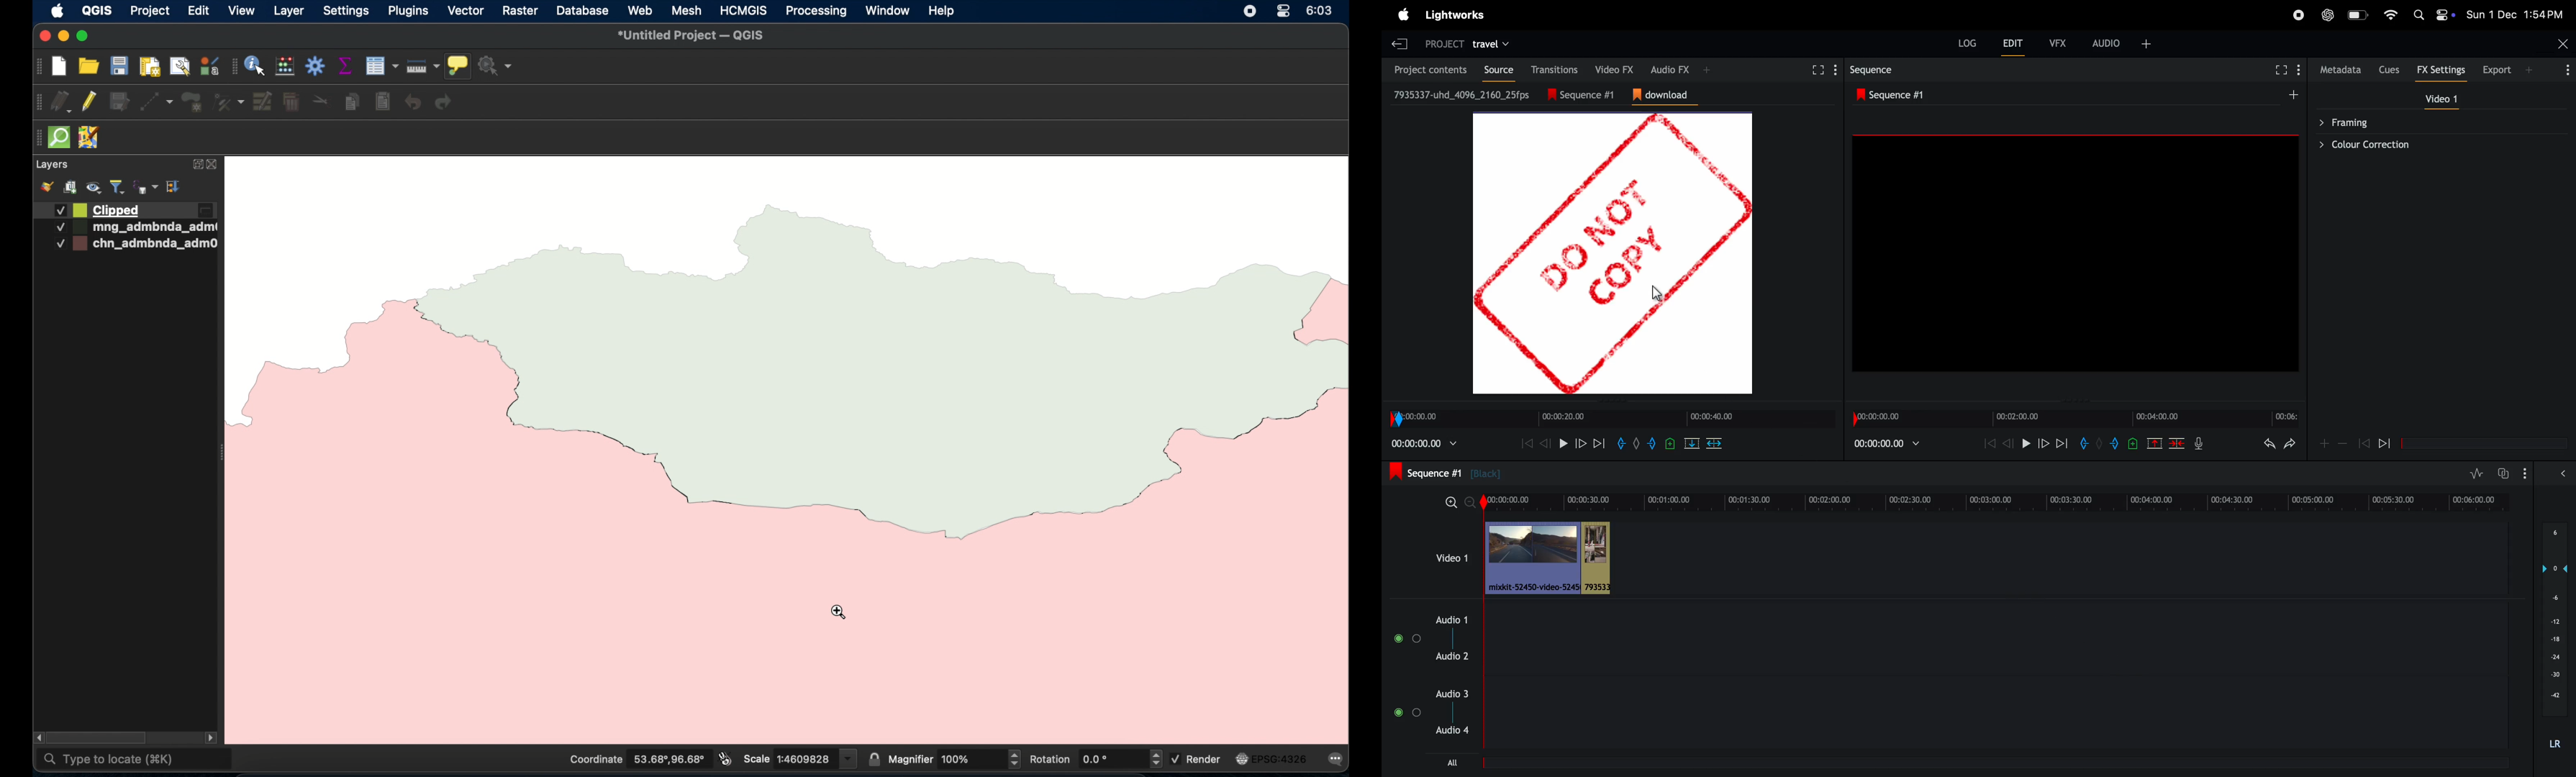 The height and width of the screenshot is (784, 2576). I want to click on toggle audio editing levels, so click(2476, 473).